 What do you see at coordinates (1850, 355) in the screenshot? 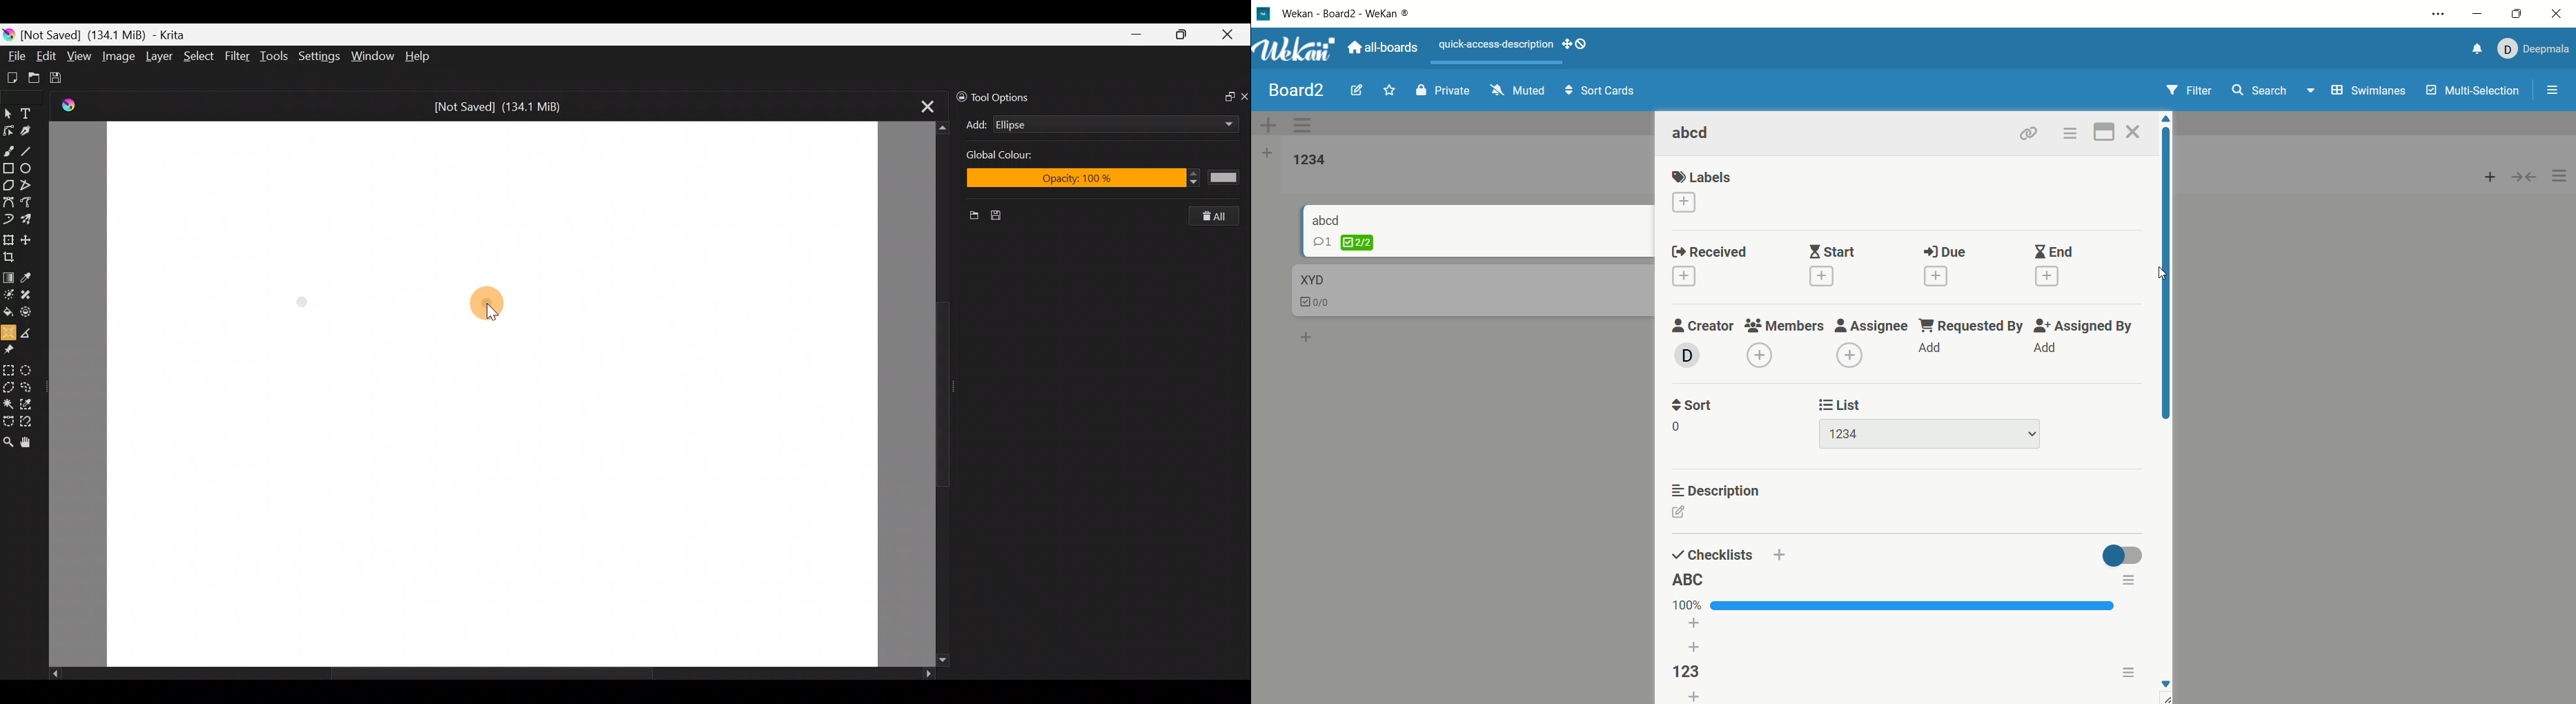
I see `add` at bounding box center [1850, 355].